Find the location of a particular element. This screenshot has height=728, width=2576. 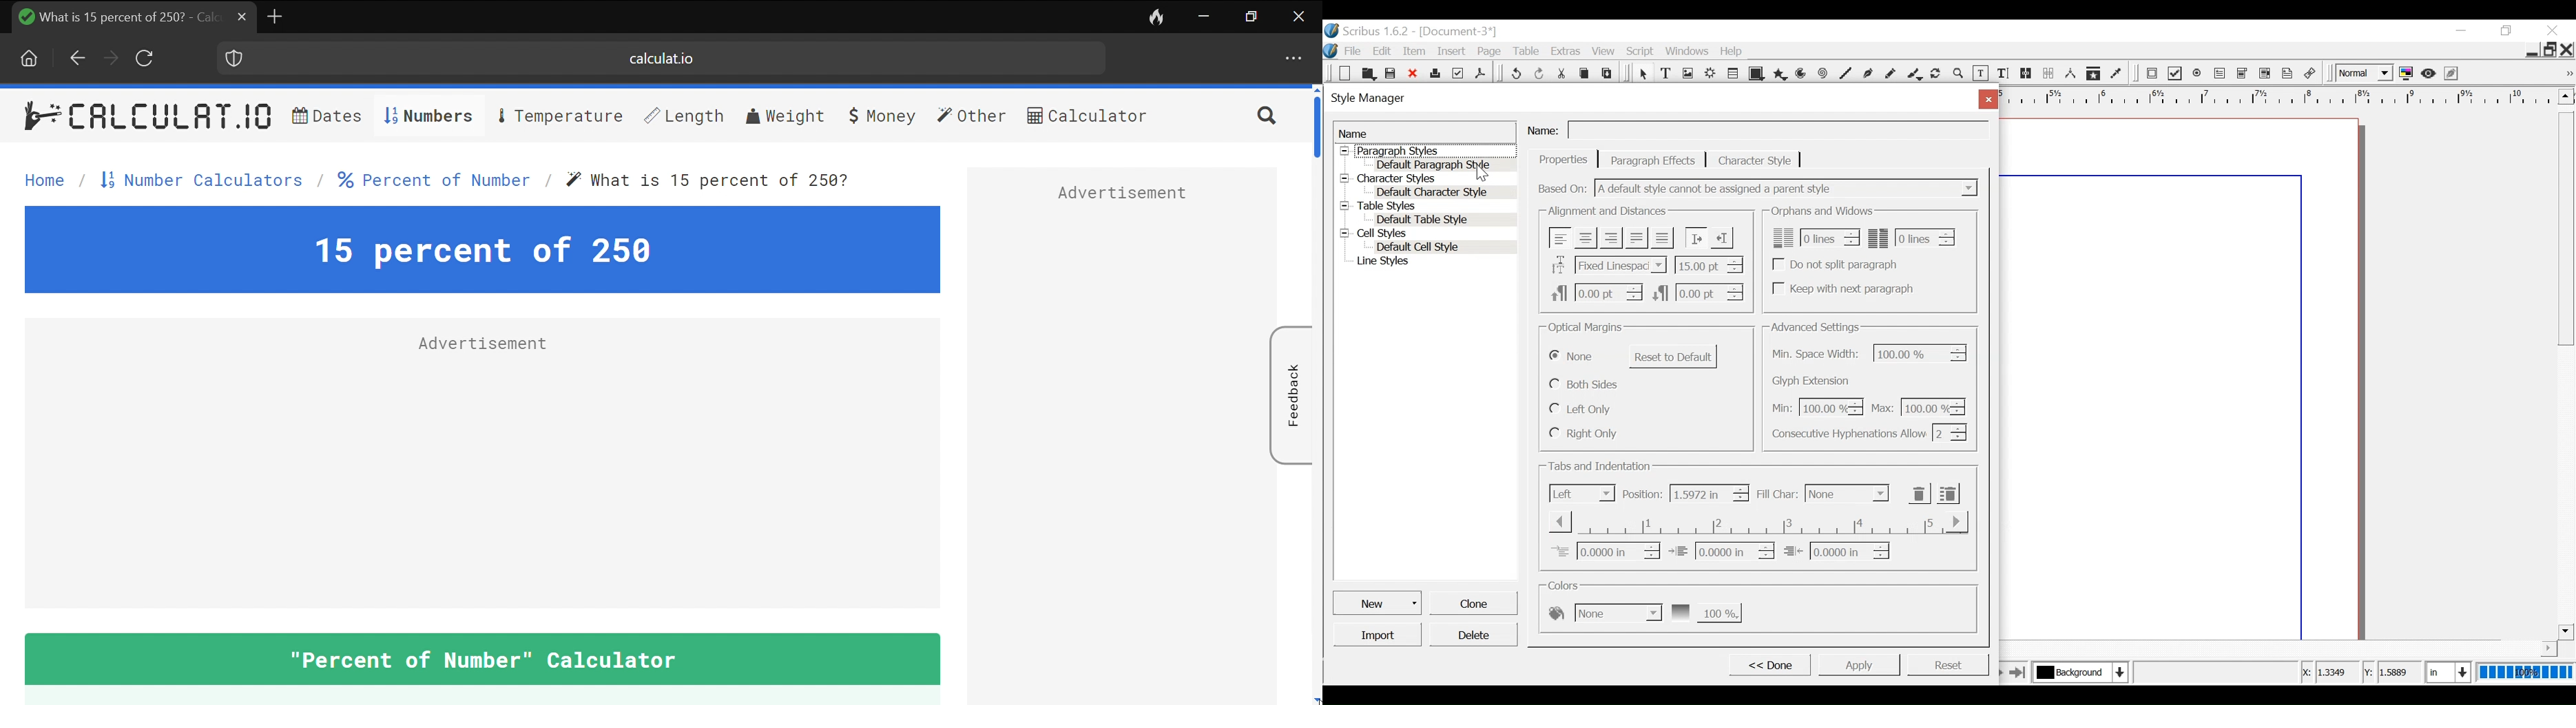

Name is located at coordinates (1545, 129).